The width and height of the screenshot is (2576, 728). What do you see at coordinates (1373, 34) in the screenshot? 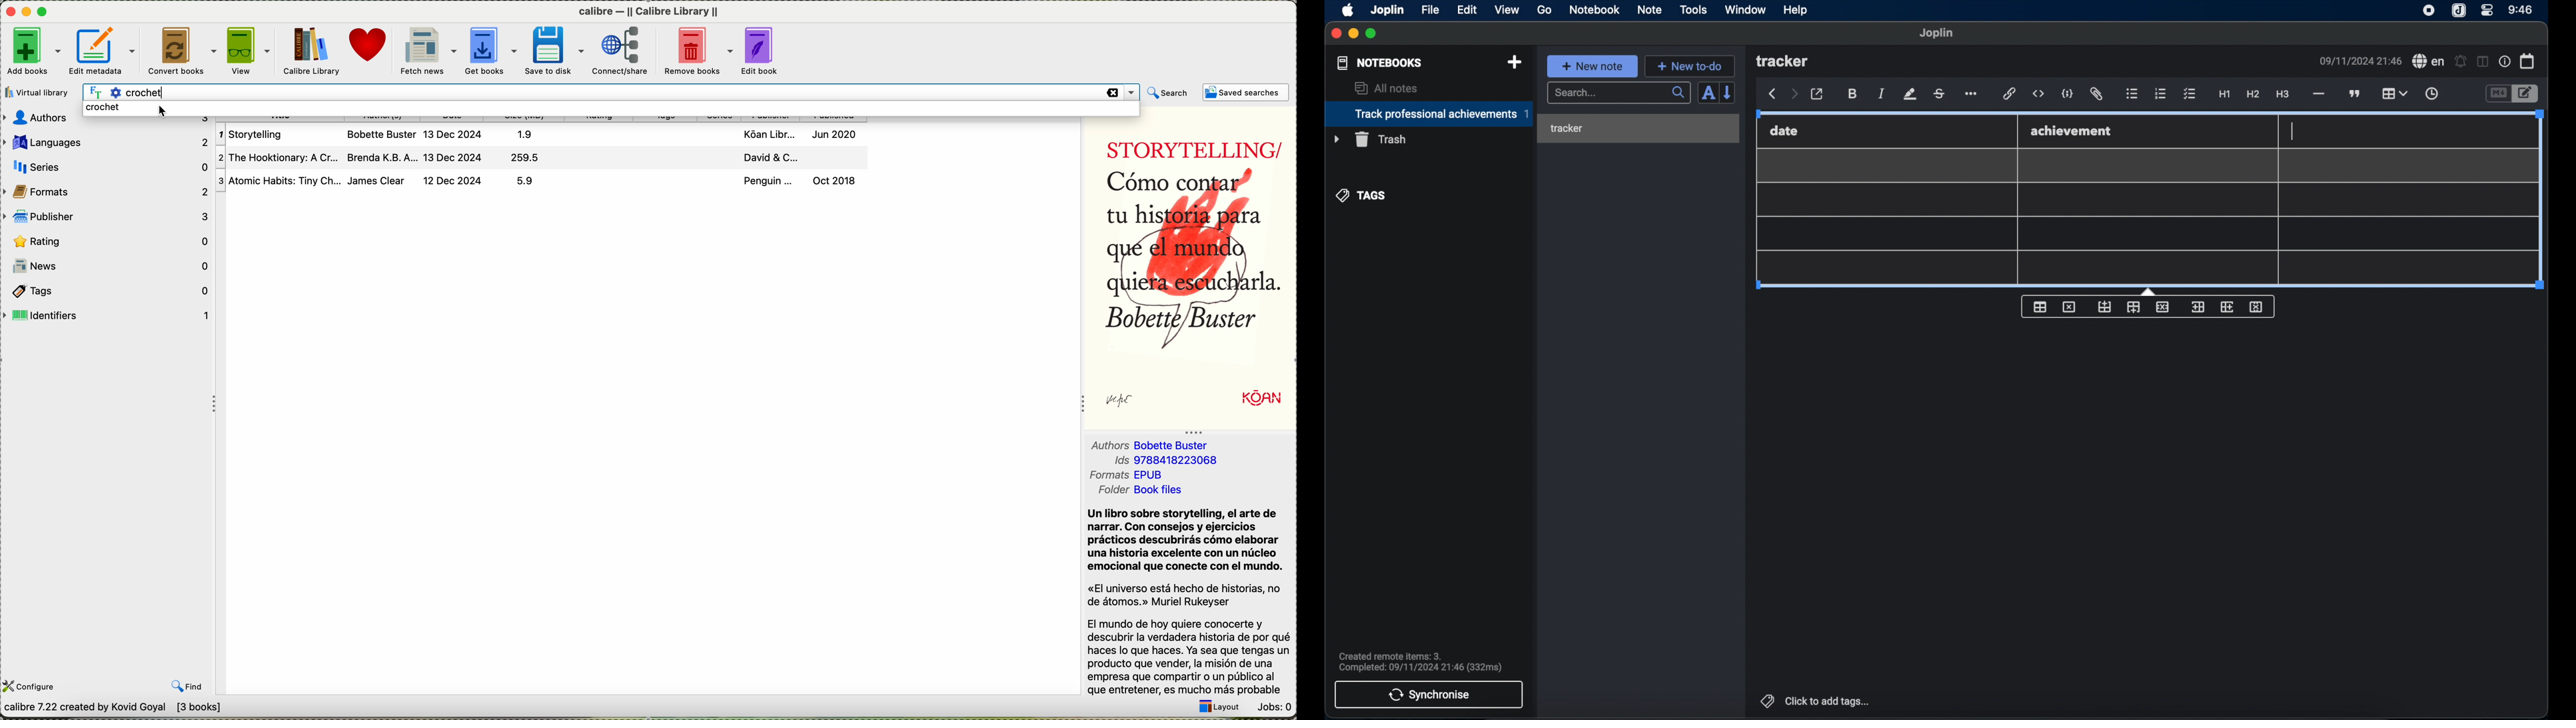
I see `maximize` at bounding box center [1373, 34].